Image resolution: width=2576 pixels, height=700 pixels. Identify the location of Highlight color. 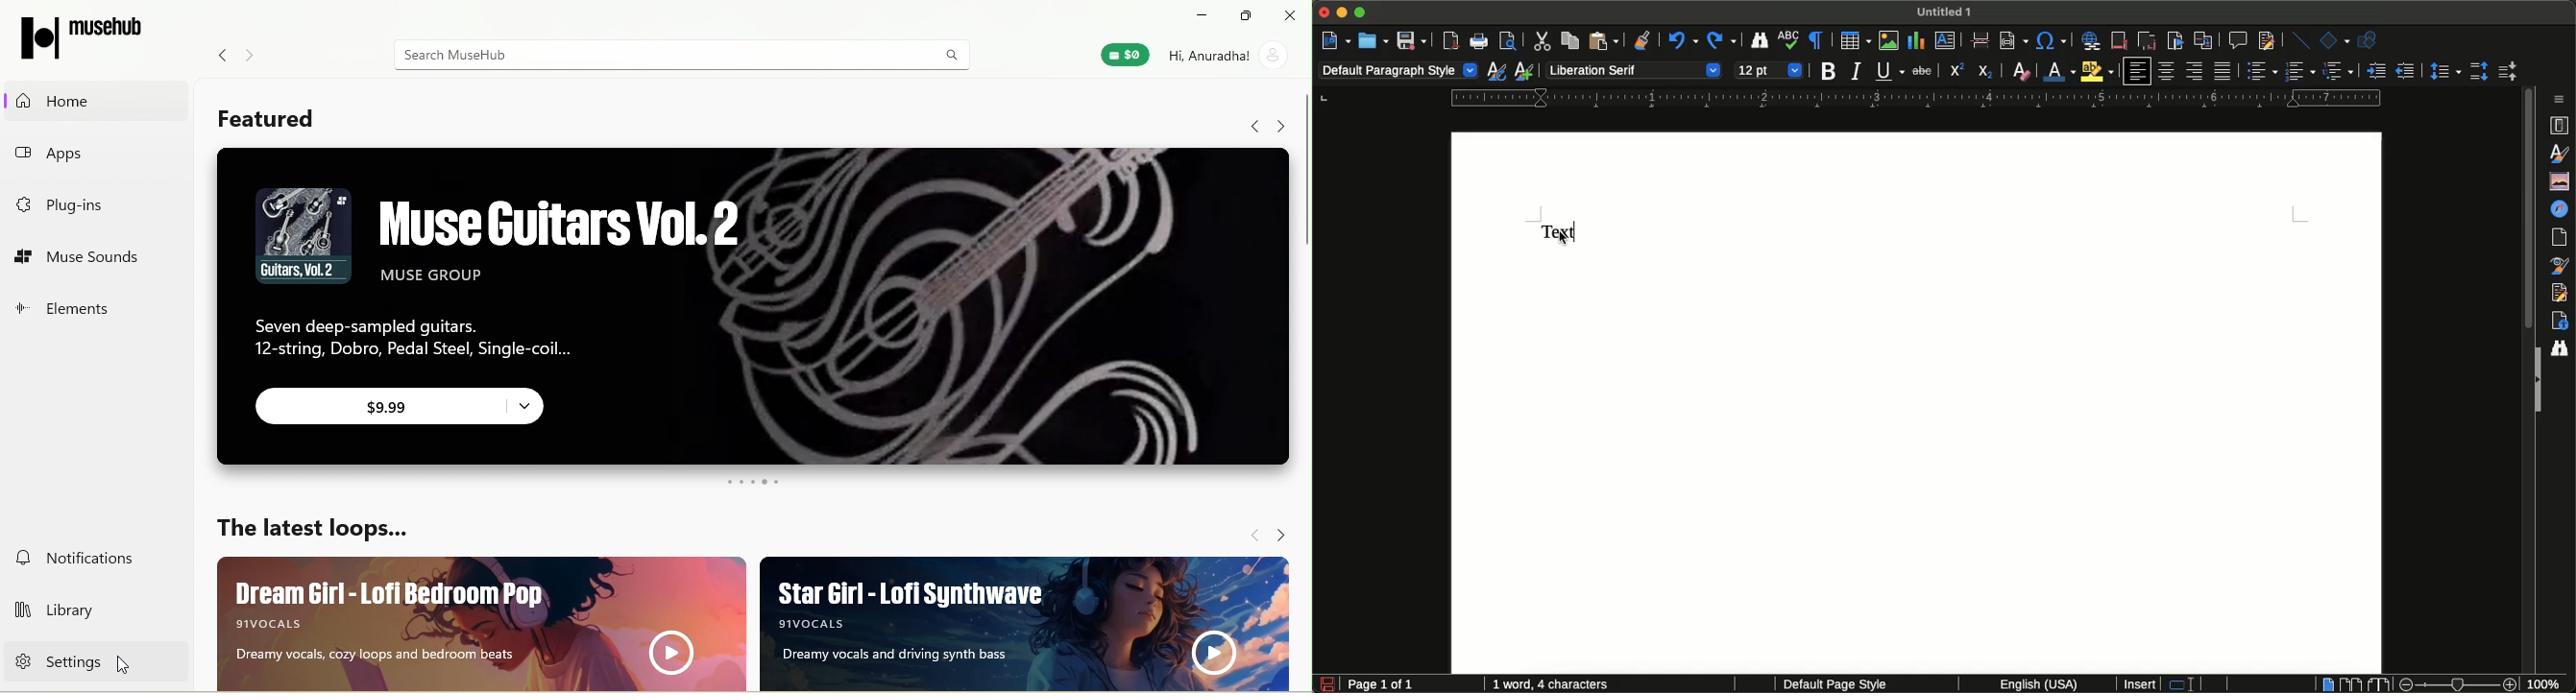
(2099, 71).